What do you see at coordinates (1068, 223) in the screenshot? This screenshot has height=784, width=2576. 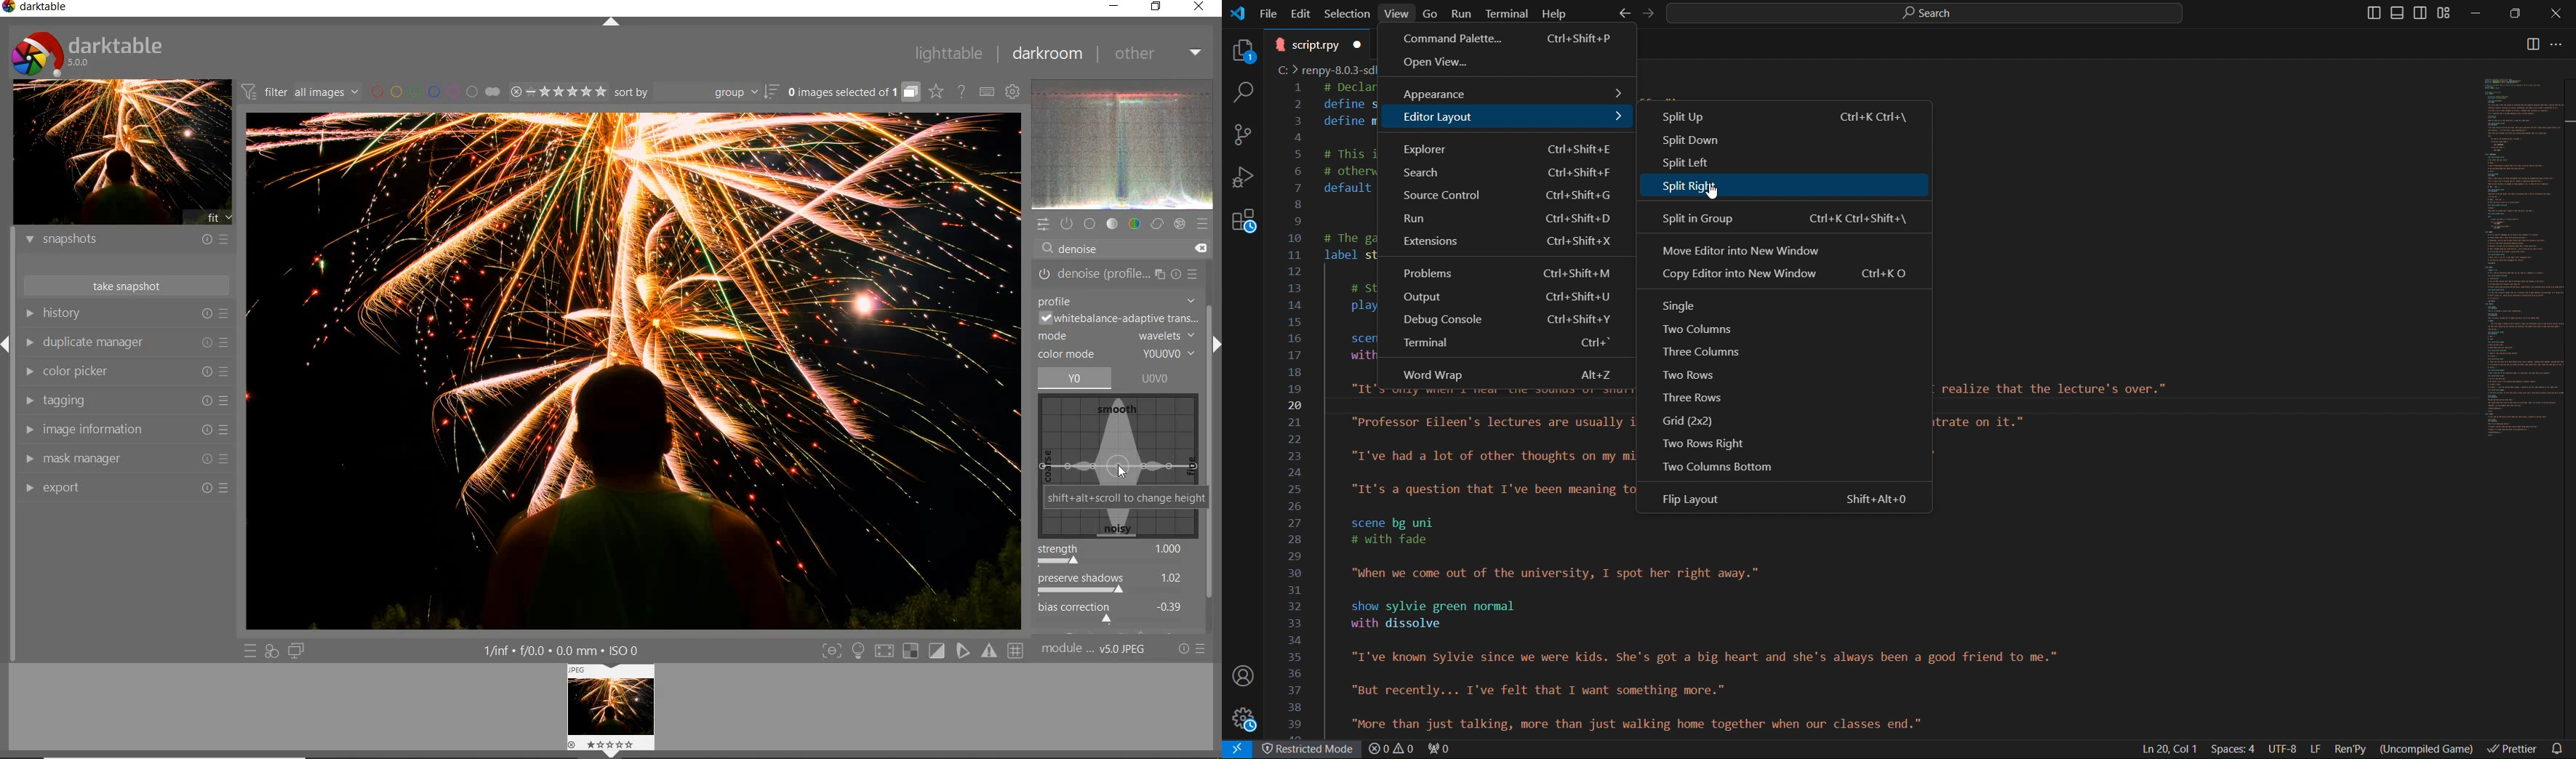 I see `show only active modules` at bounding box center [1068, 223].